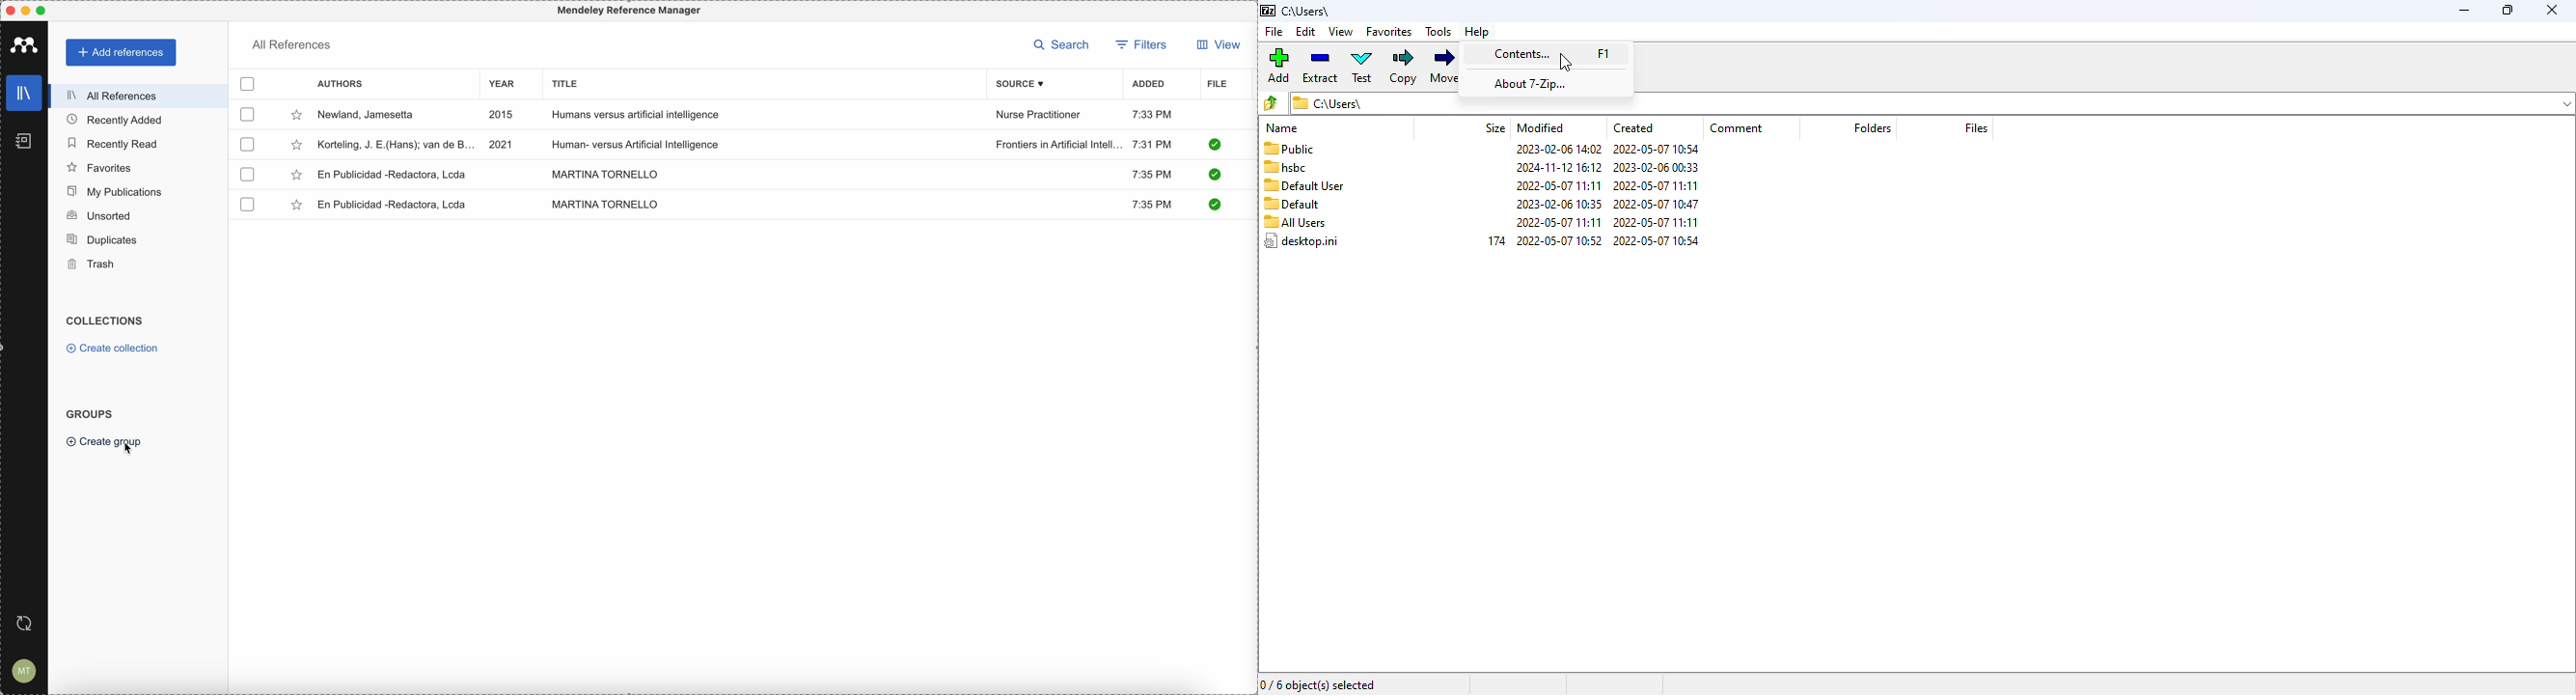  I want to click on En Publicidad-Redactora, Lcda, so click(396, 205).